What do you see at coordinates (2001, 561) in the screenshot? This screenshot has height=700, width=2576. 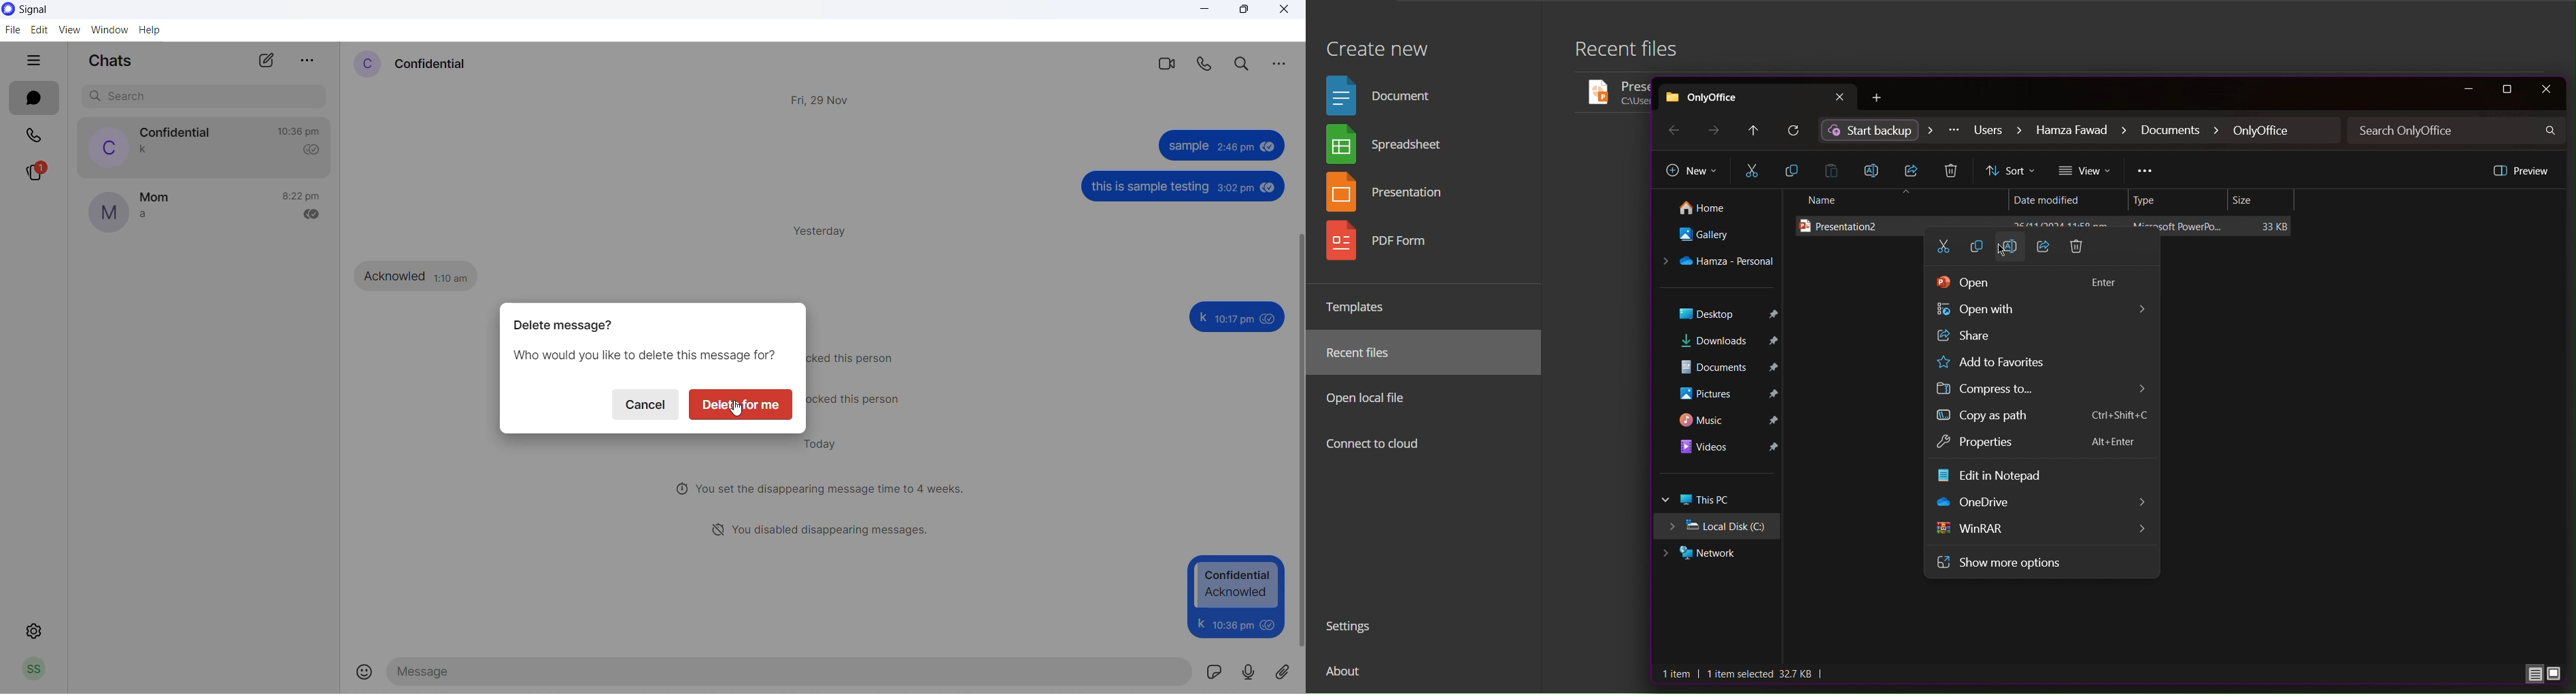 I see `Show more options` at bounding box center [2001, 561].